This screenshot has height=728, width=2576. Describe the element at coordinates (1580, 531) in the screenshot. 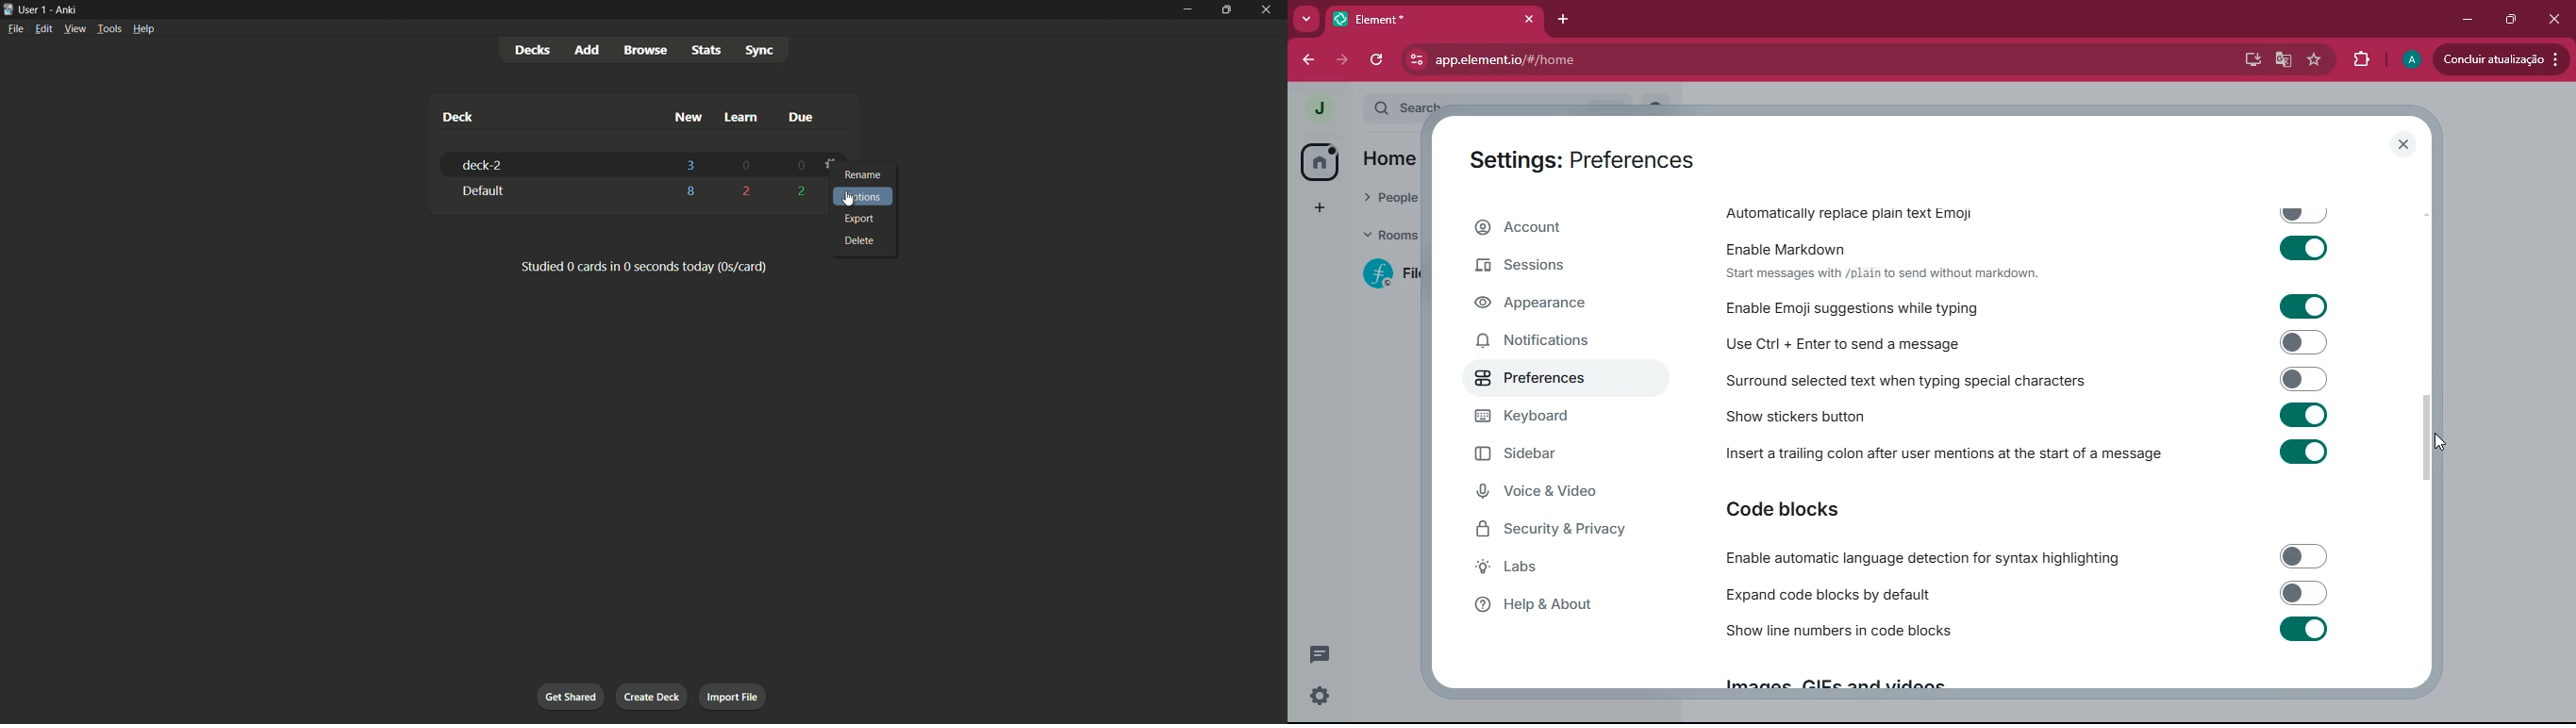

I see `security & Privacy` at that location.